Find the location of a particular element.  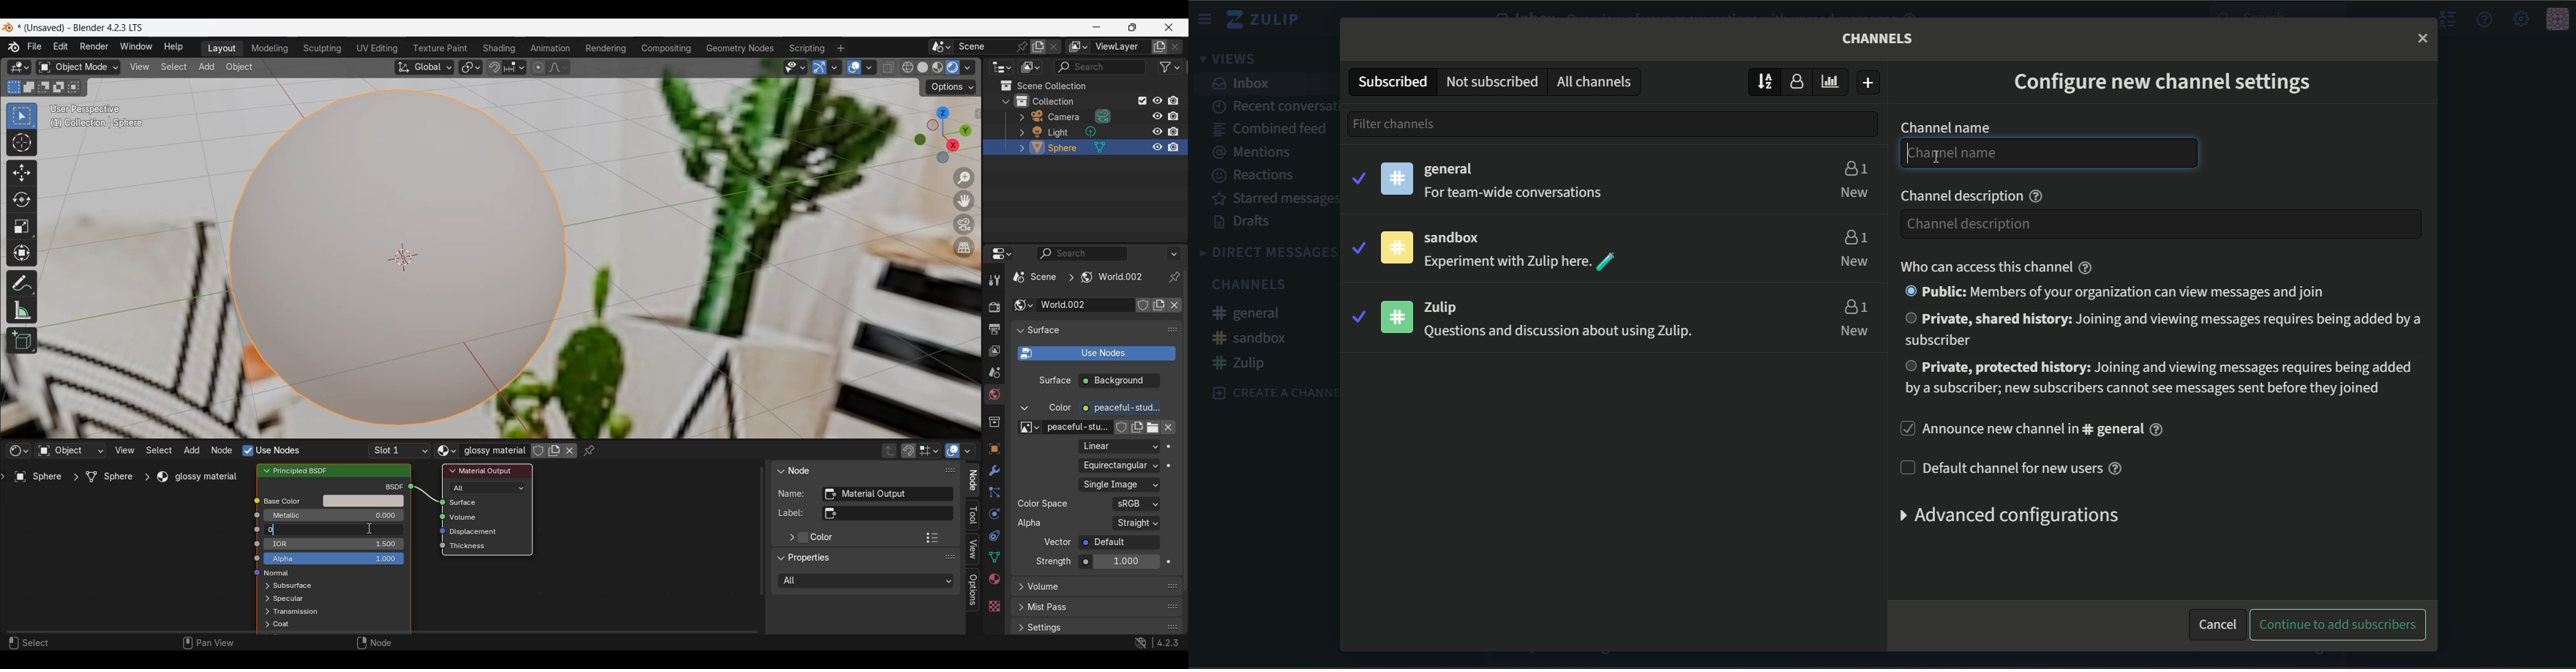

Sets the object interaction mode is located at coordinates (78, 67).